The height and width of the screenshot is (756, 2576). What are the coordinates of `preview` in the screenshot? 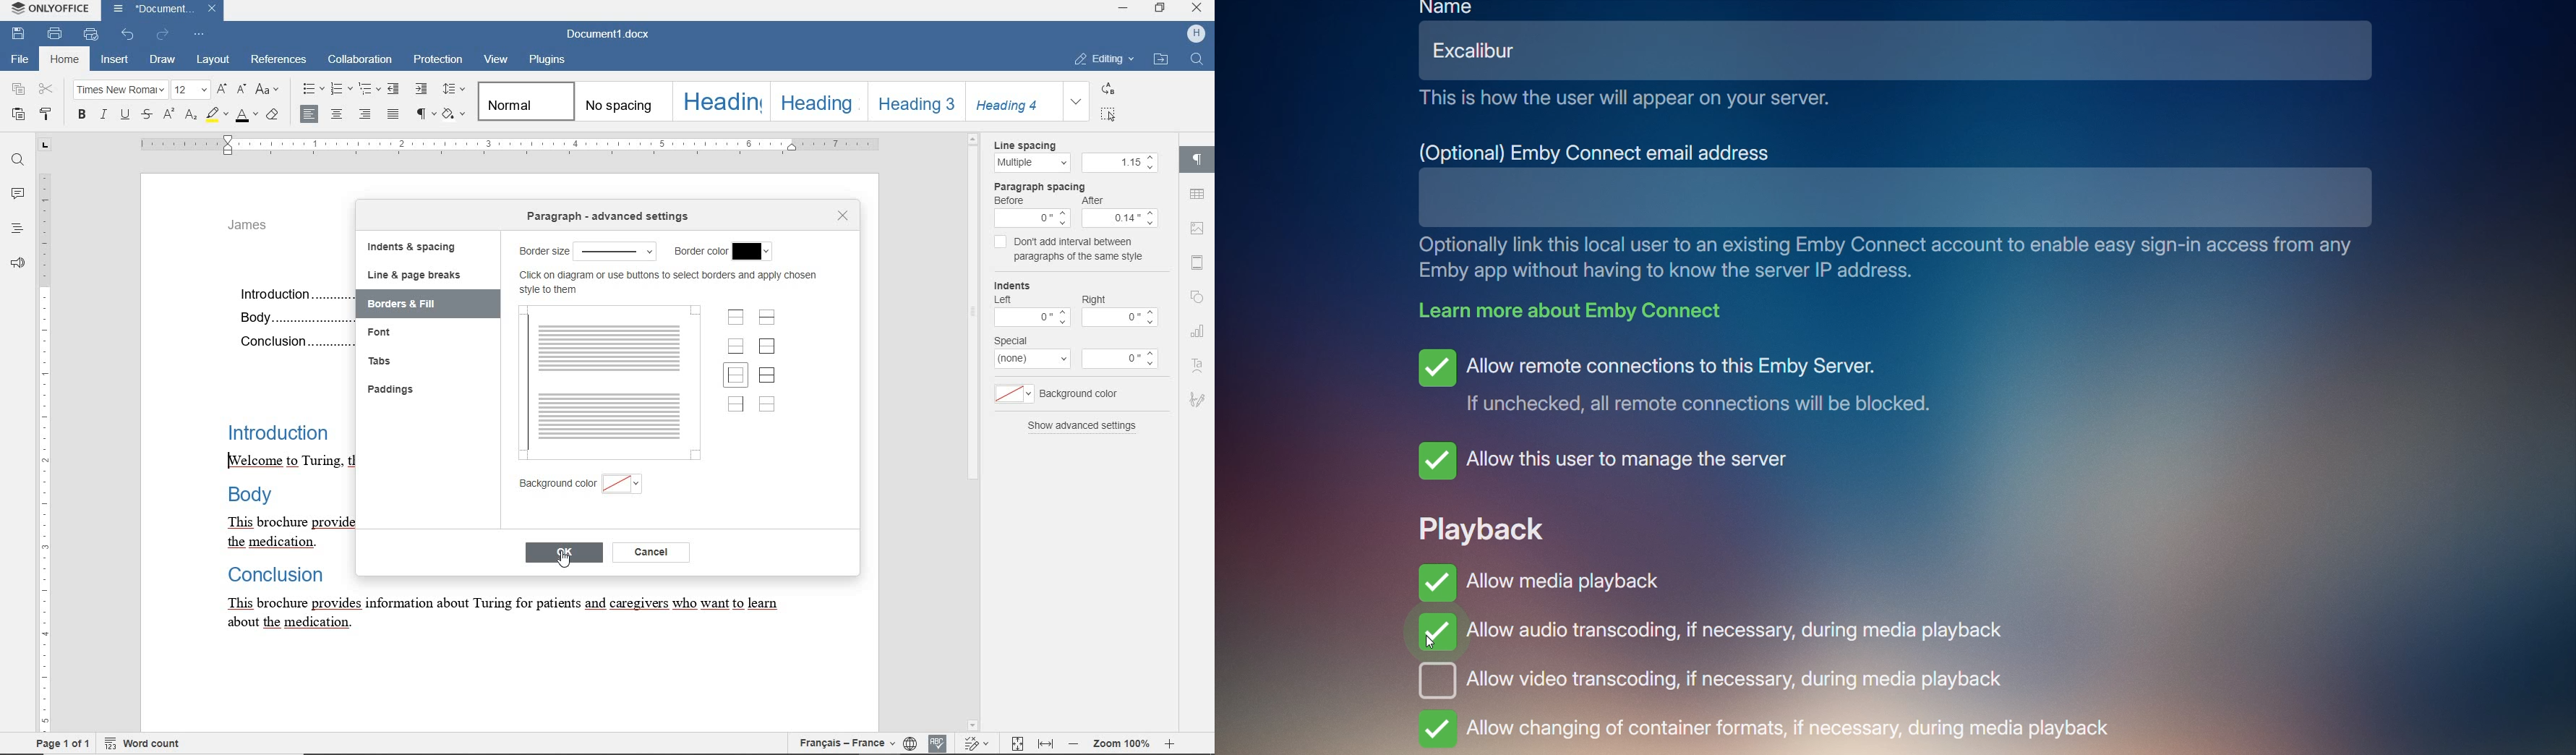 It's located at (620, 381).